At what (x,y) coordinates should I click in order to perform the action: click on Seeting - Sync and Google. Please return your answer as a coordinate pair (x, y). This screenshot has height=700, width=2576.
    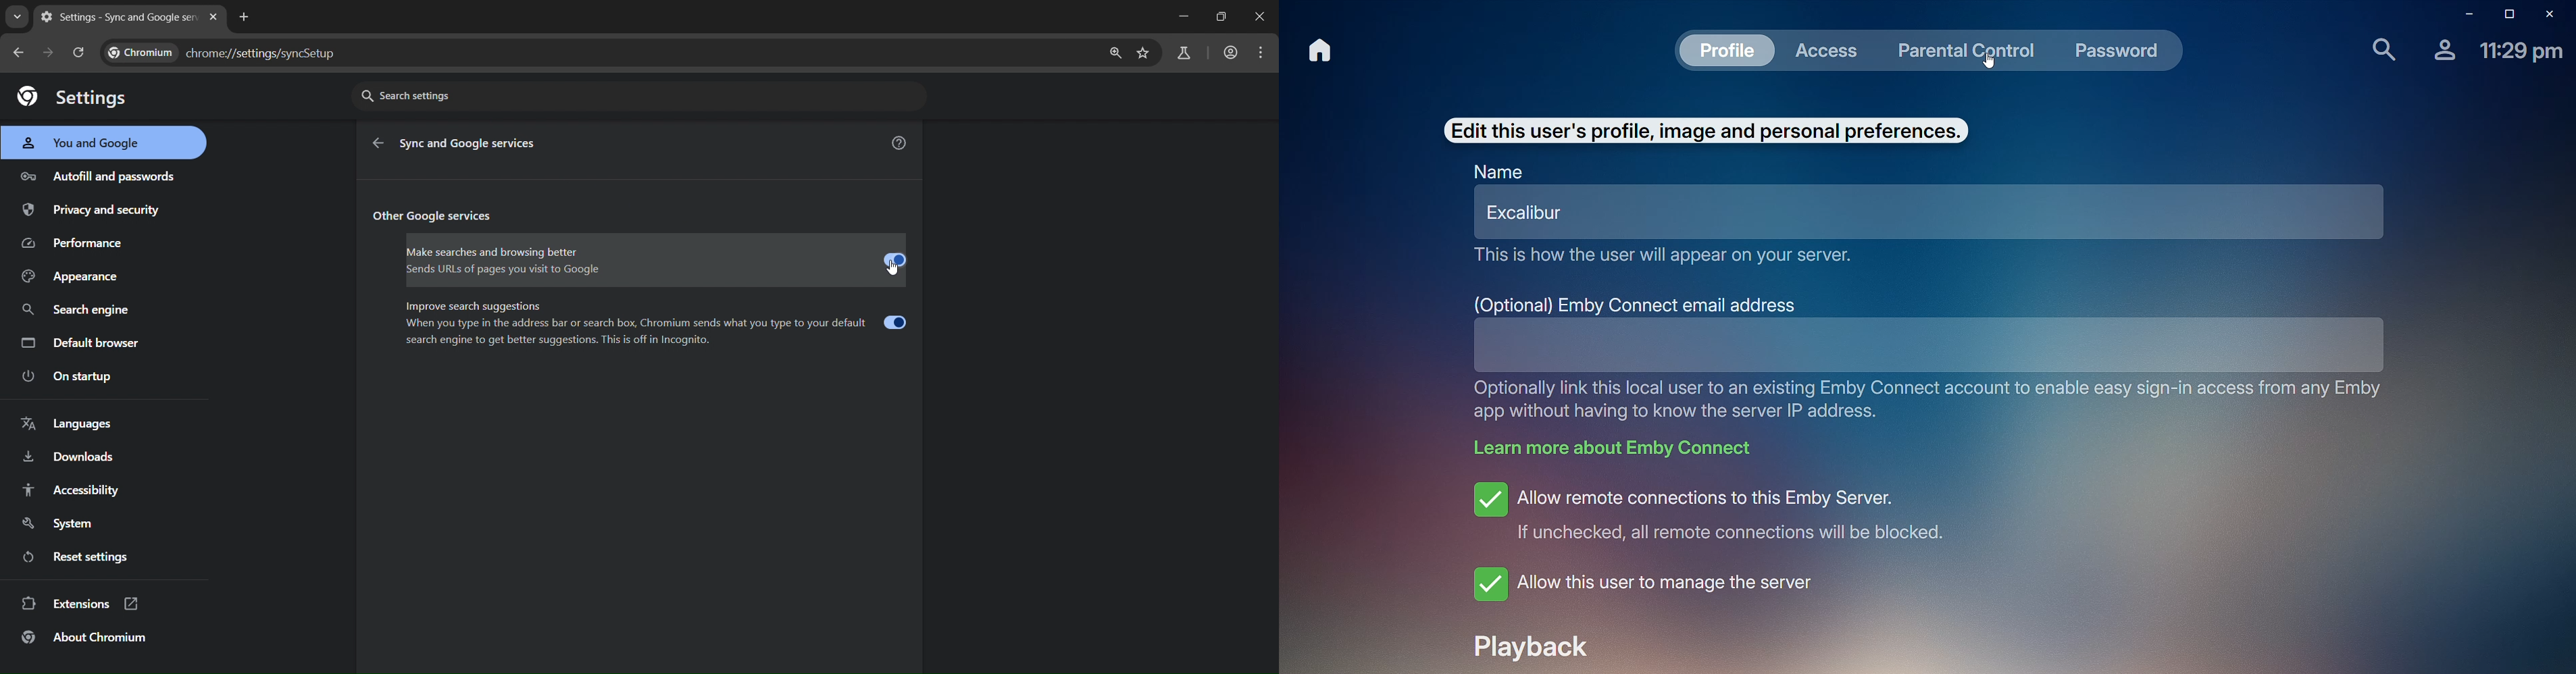
    Looking at the image, I should click on (119, 17).